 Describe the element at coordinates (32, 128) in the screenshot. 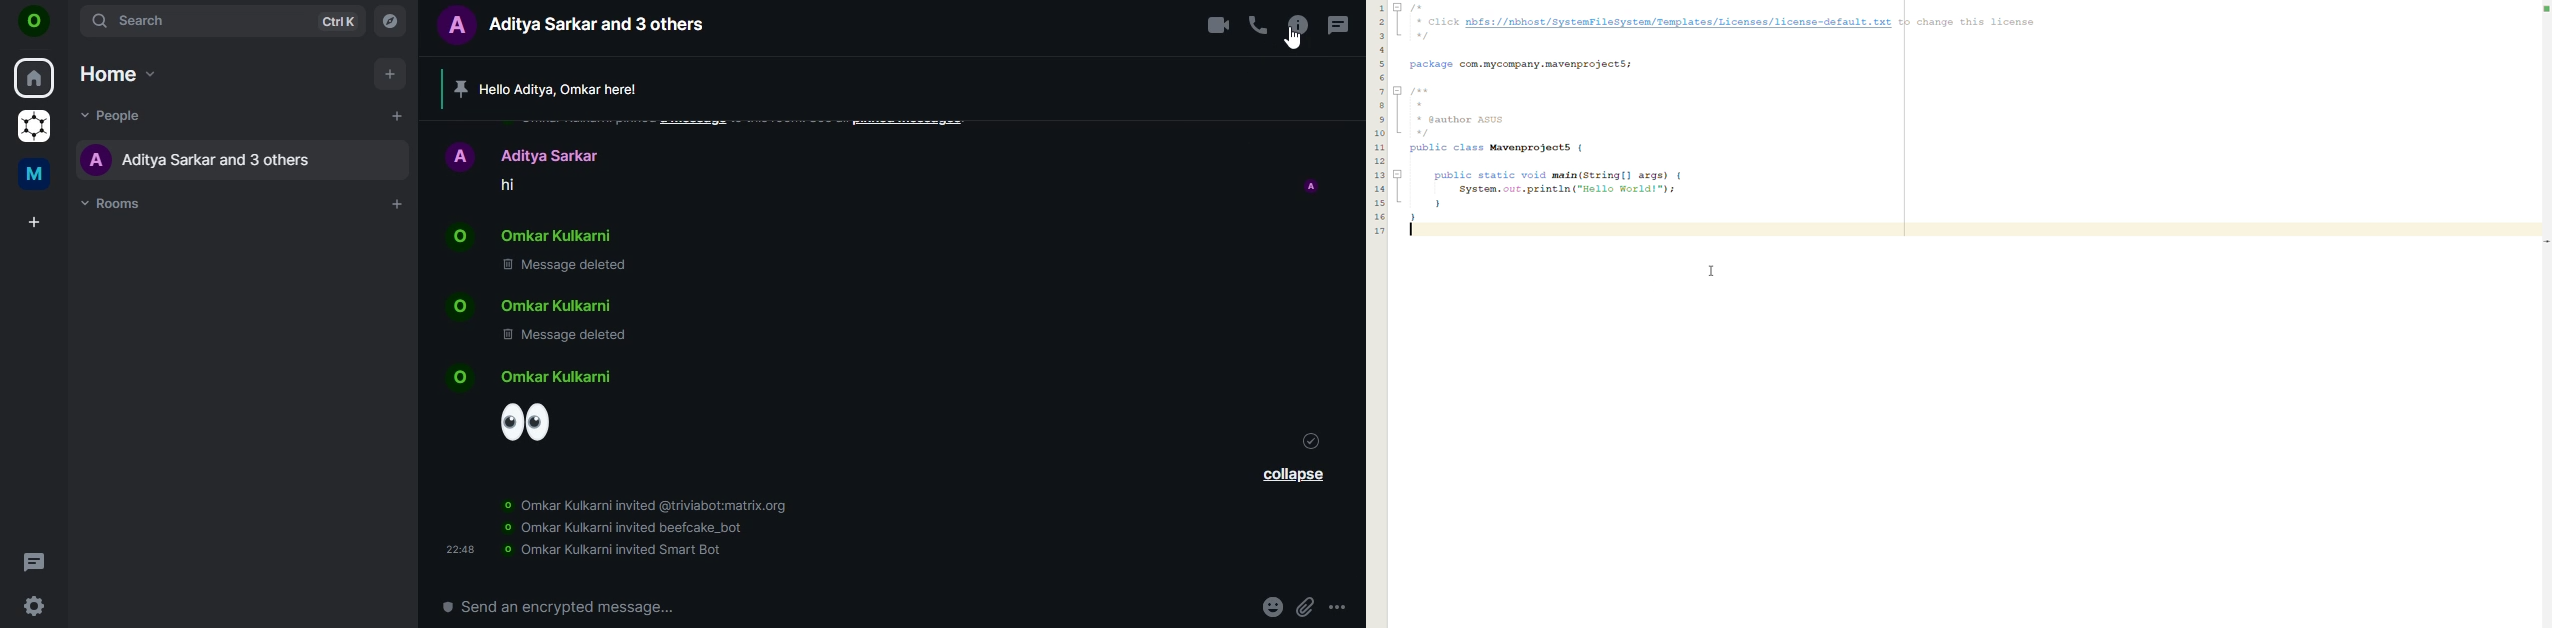

I see `grapheneOS ` at that location.